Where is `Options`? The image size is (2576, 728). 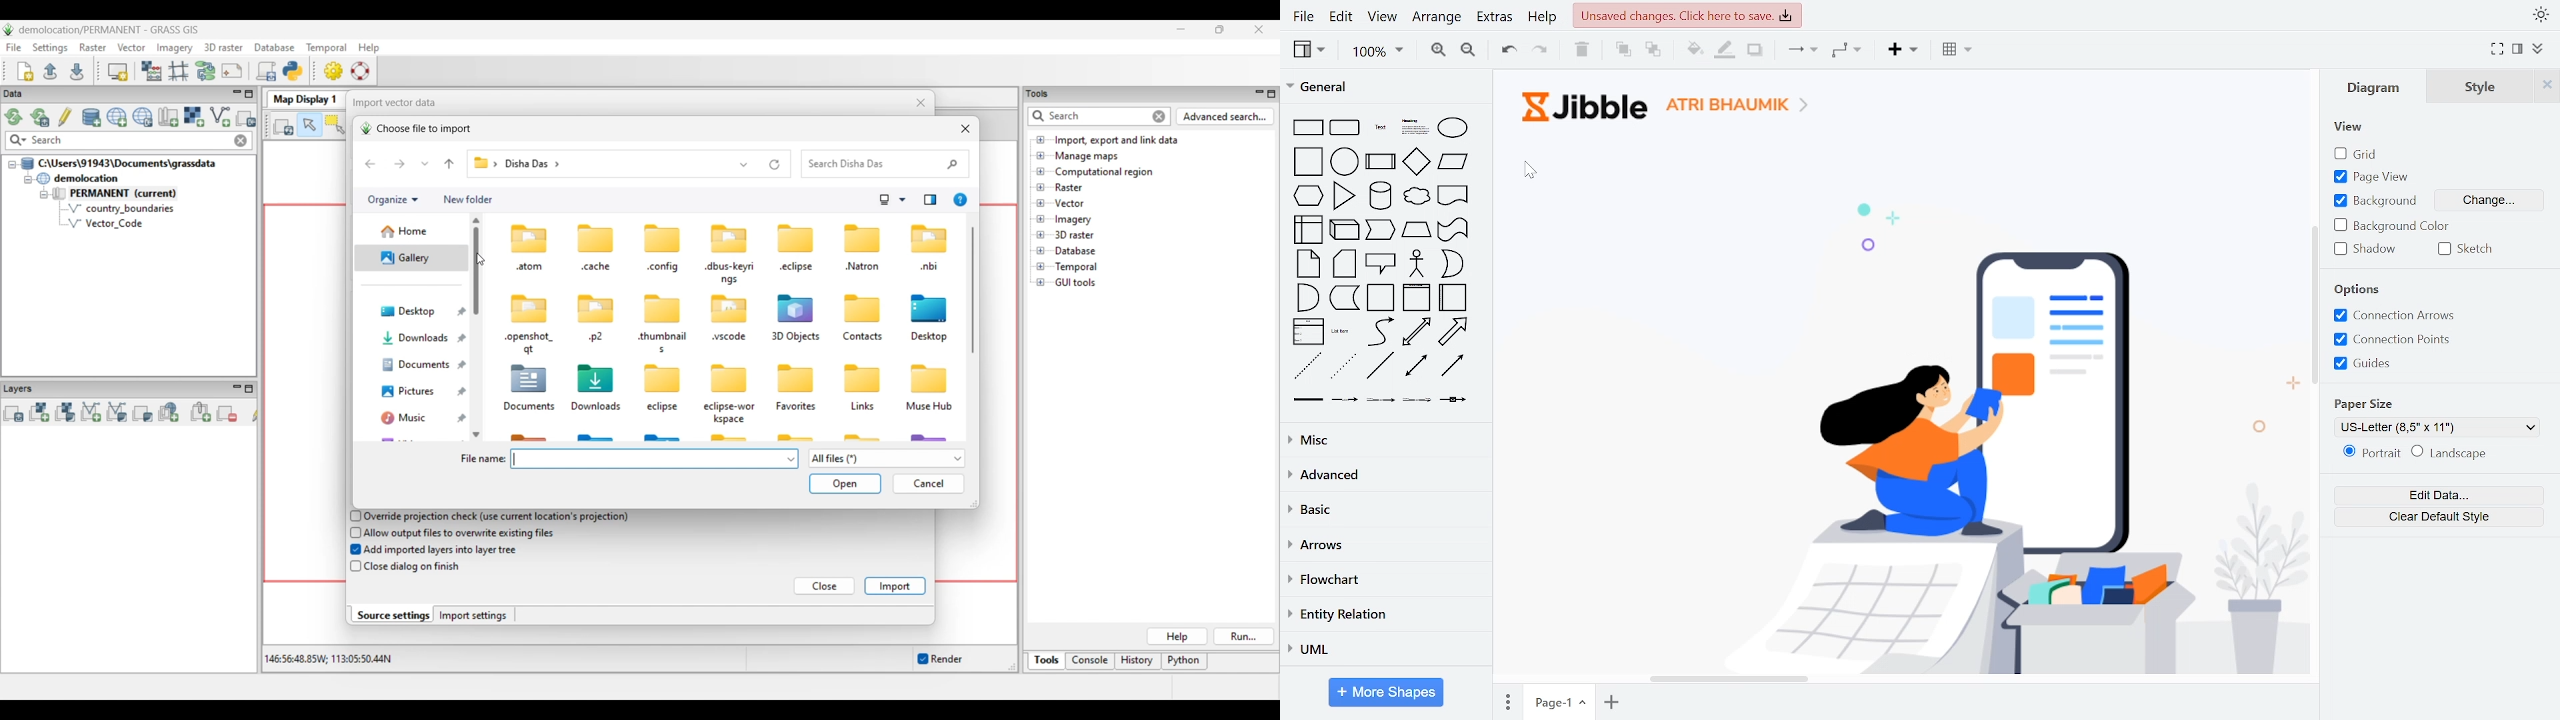 Options is located at coordinates (2358, 290).